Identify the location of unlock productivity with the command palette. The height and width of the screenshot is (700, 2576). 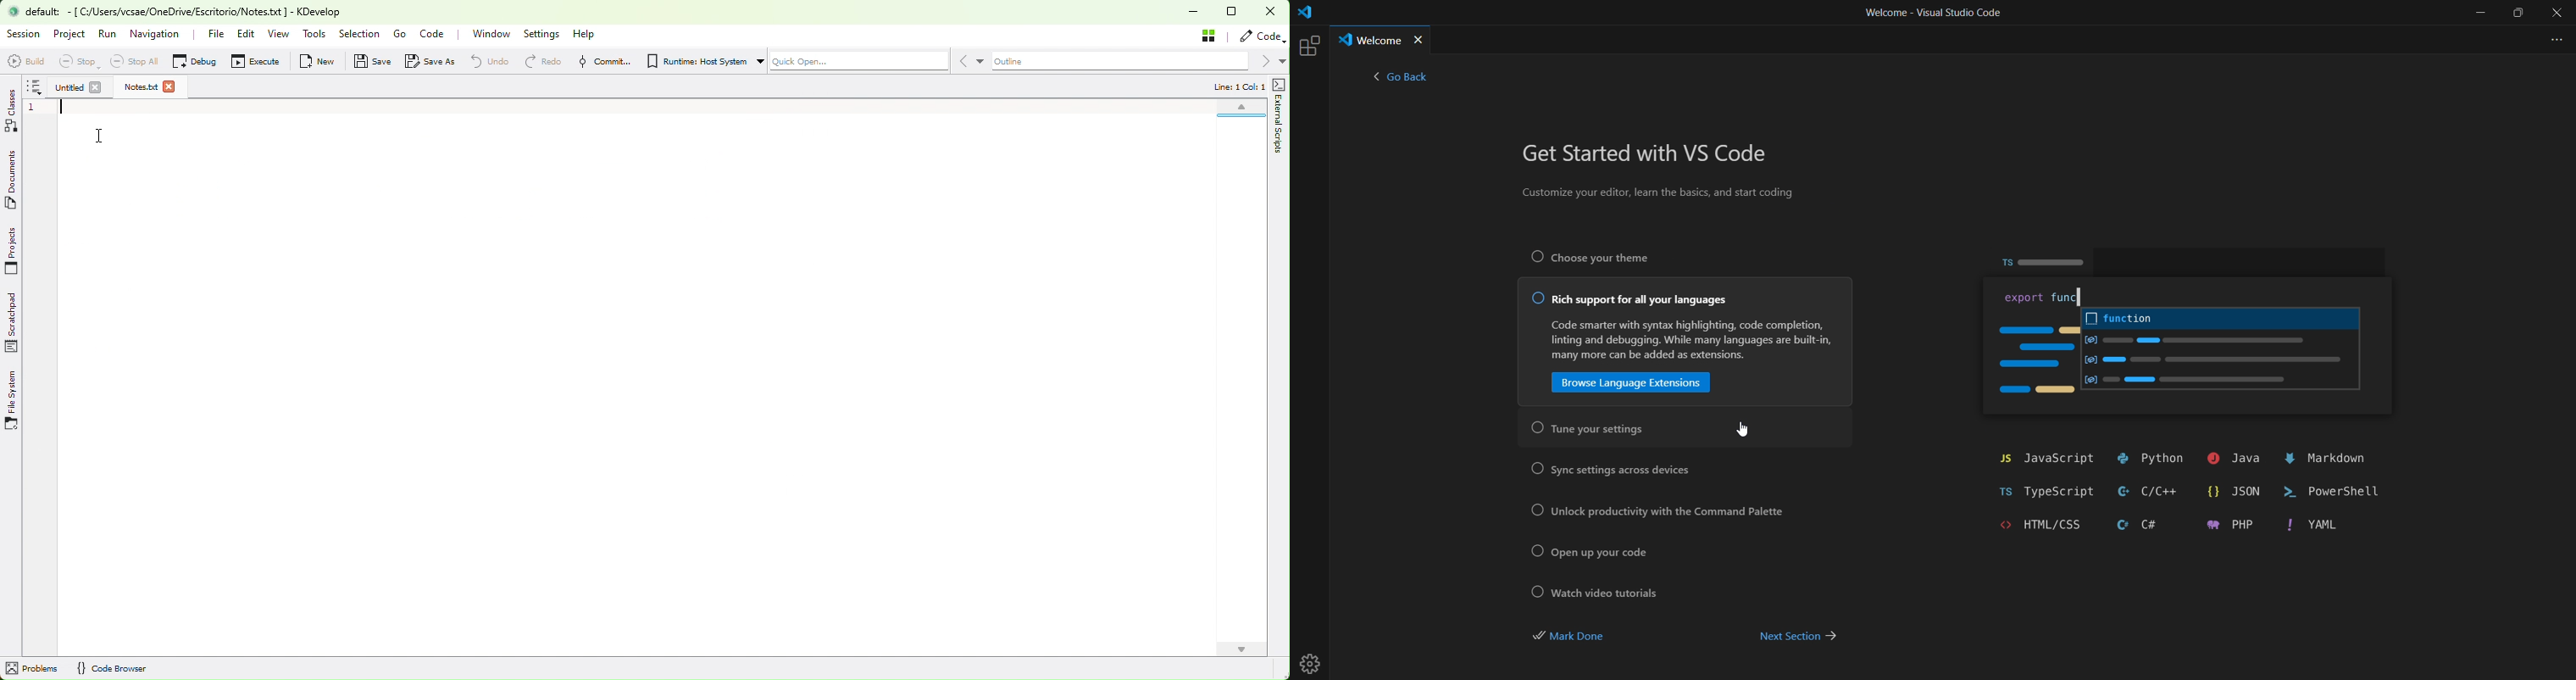
(1652, 511).